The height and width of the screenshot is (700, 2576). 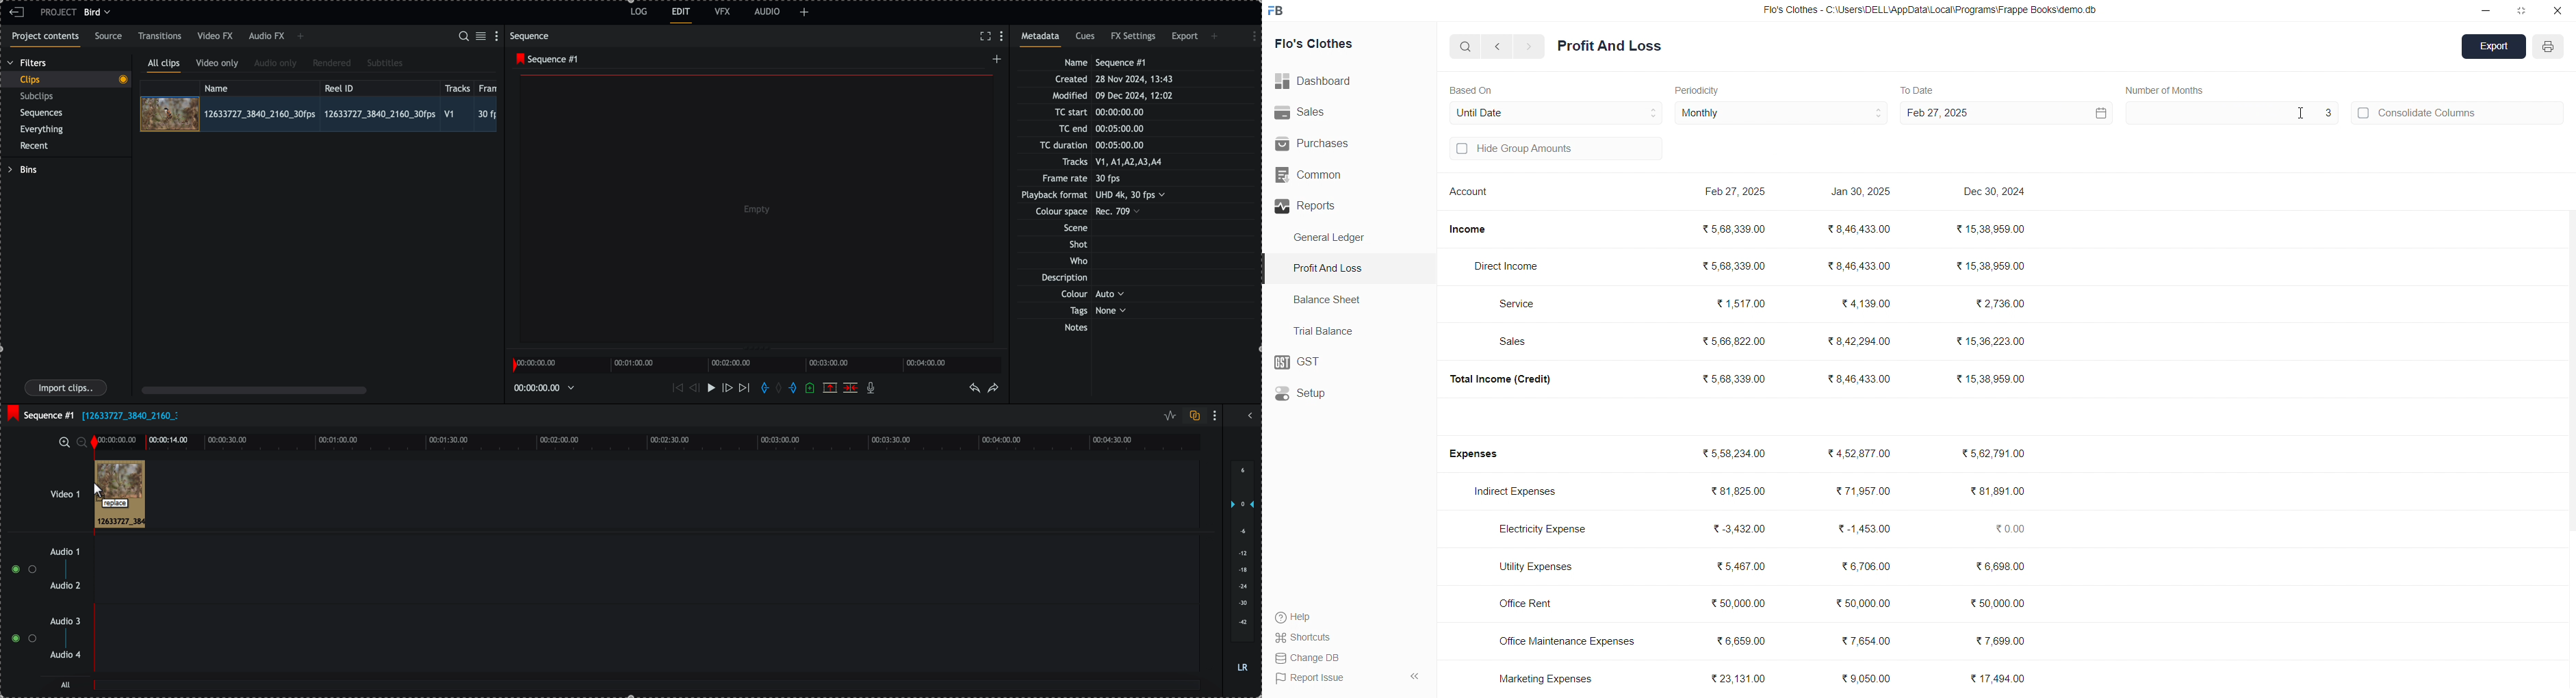 What do you see at coordinates (1332, 175) in the screenshot?
I see `Common` at bounding box center [1332, 175].